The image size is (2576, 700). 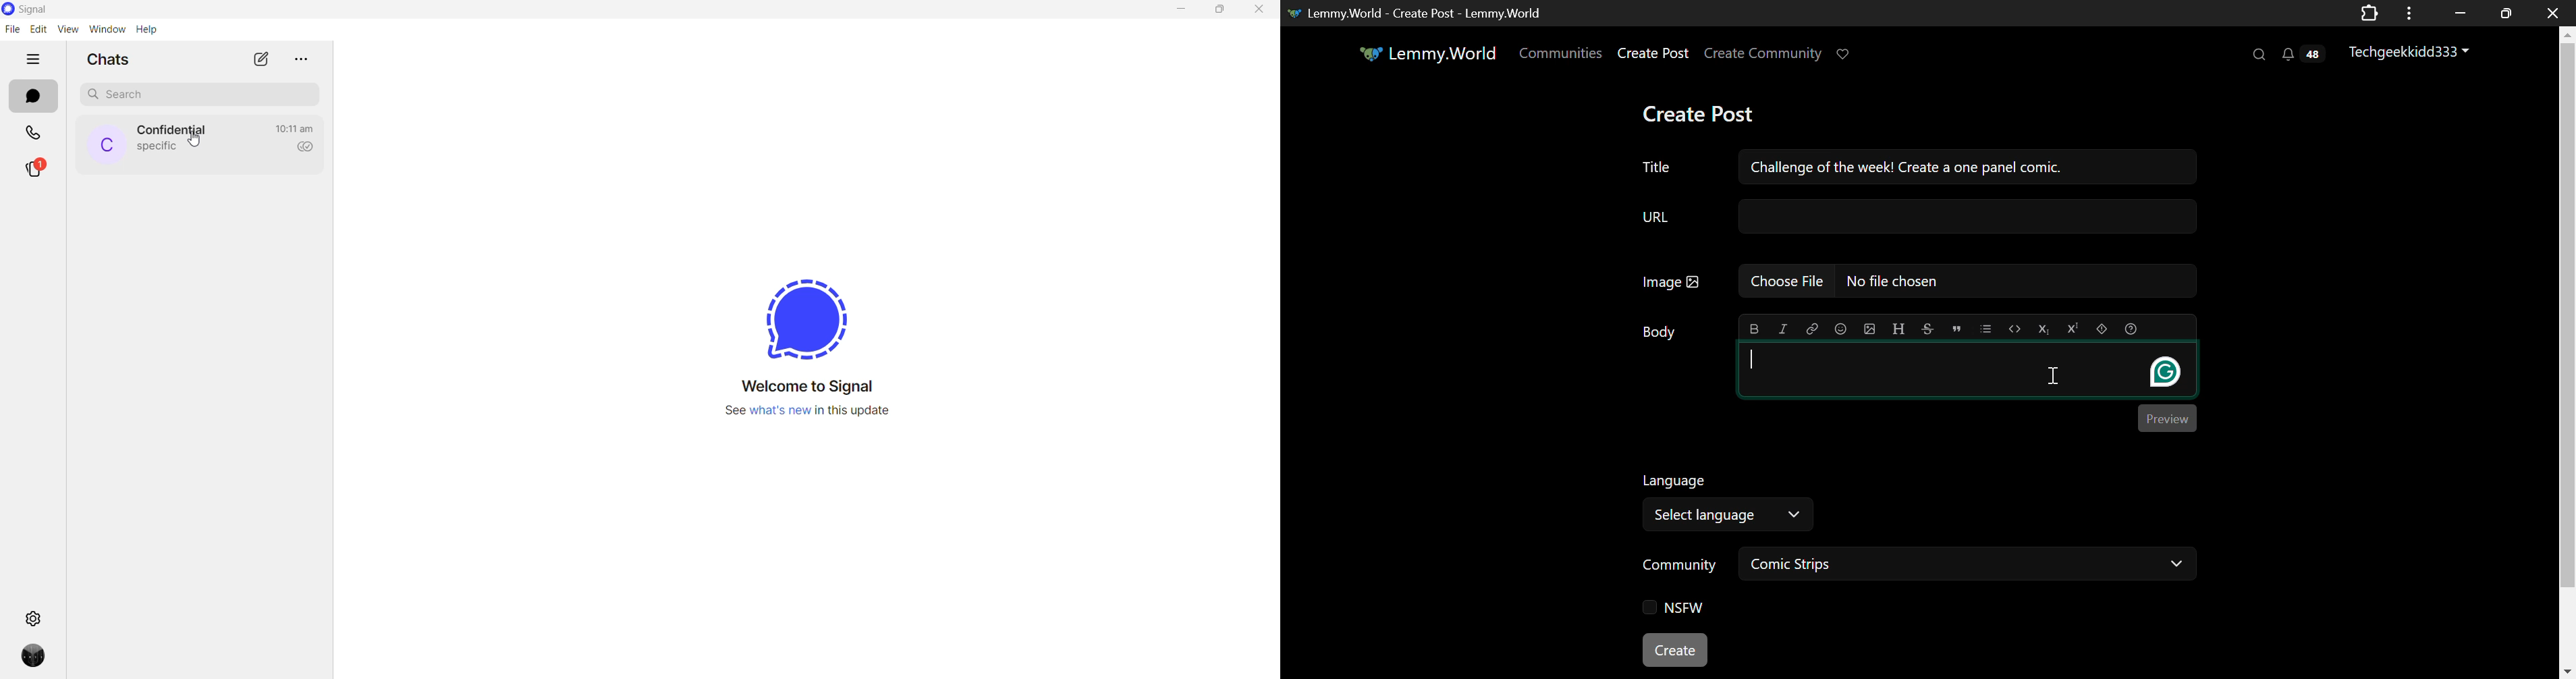 What do you see at coordinates (1988, 328) in the screenshot?
I see `list` at bounding box center [1988, 328].